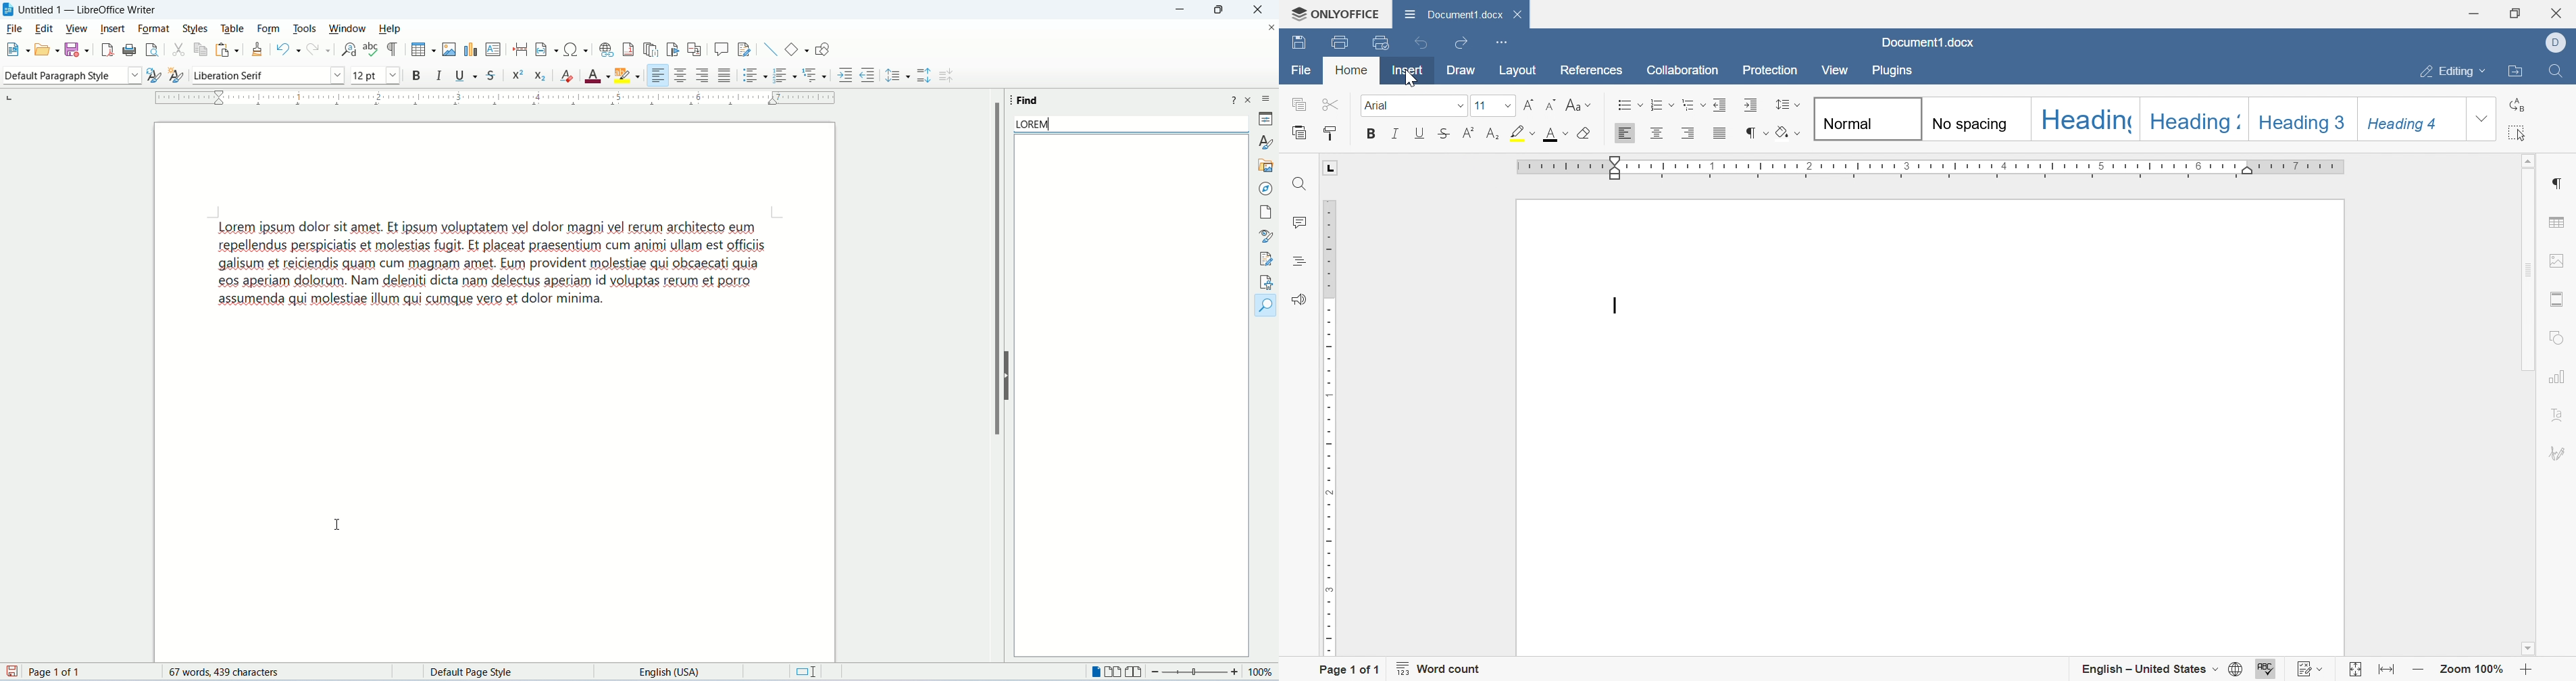  Describe the element at coordinates (796, 51) in the screenshot. I see `basic function` at that location.